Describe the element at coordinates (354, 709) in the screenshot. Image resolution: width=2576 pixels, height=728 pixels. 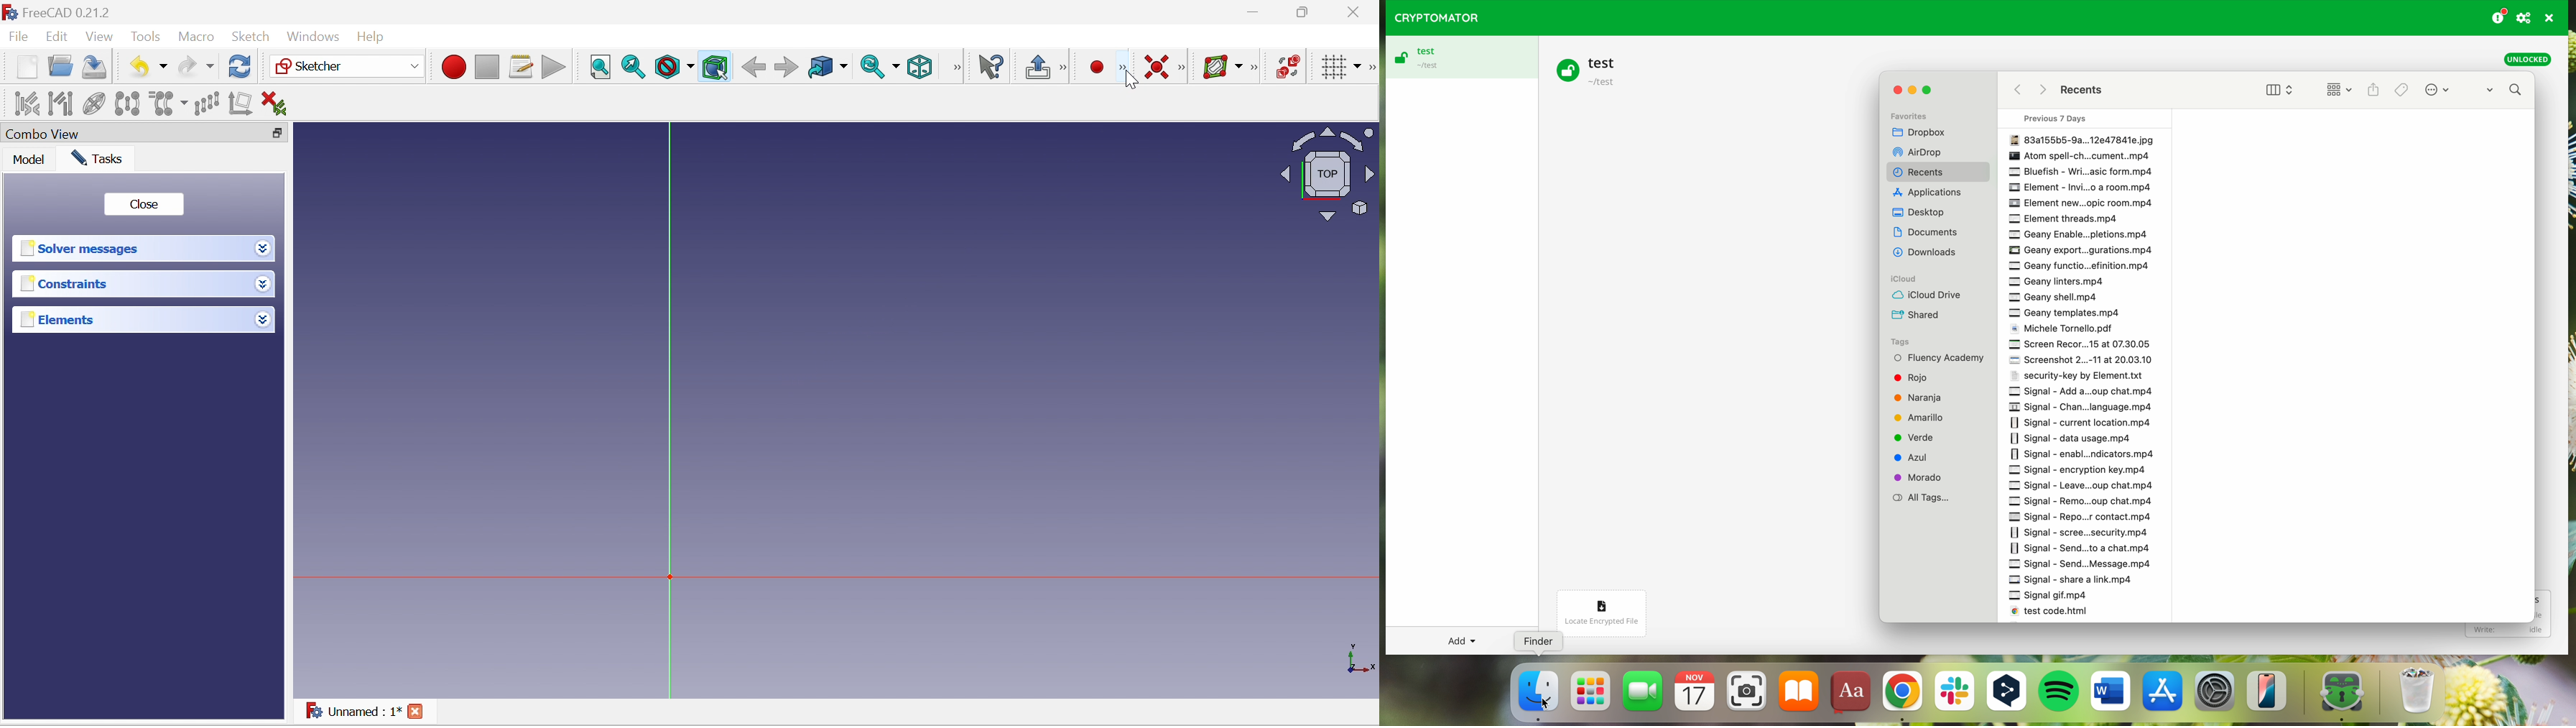
I see `Unnamed : 1*` at that location.